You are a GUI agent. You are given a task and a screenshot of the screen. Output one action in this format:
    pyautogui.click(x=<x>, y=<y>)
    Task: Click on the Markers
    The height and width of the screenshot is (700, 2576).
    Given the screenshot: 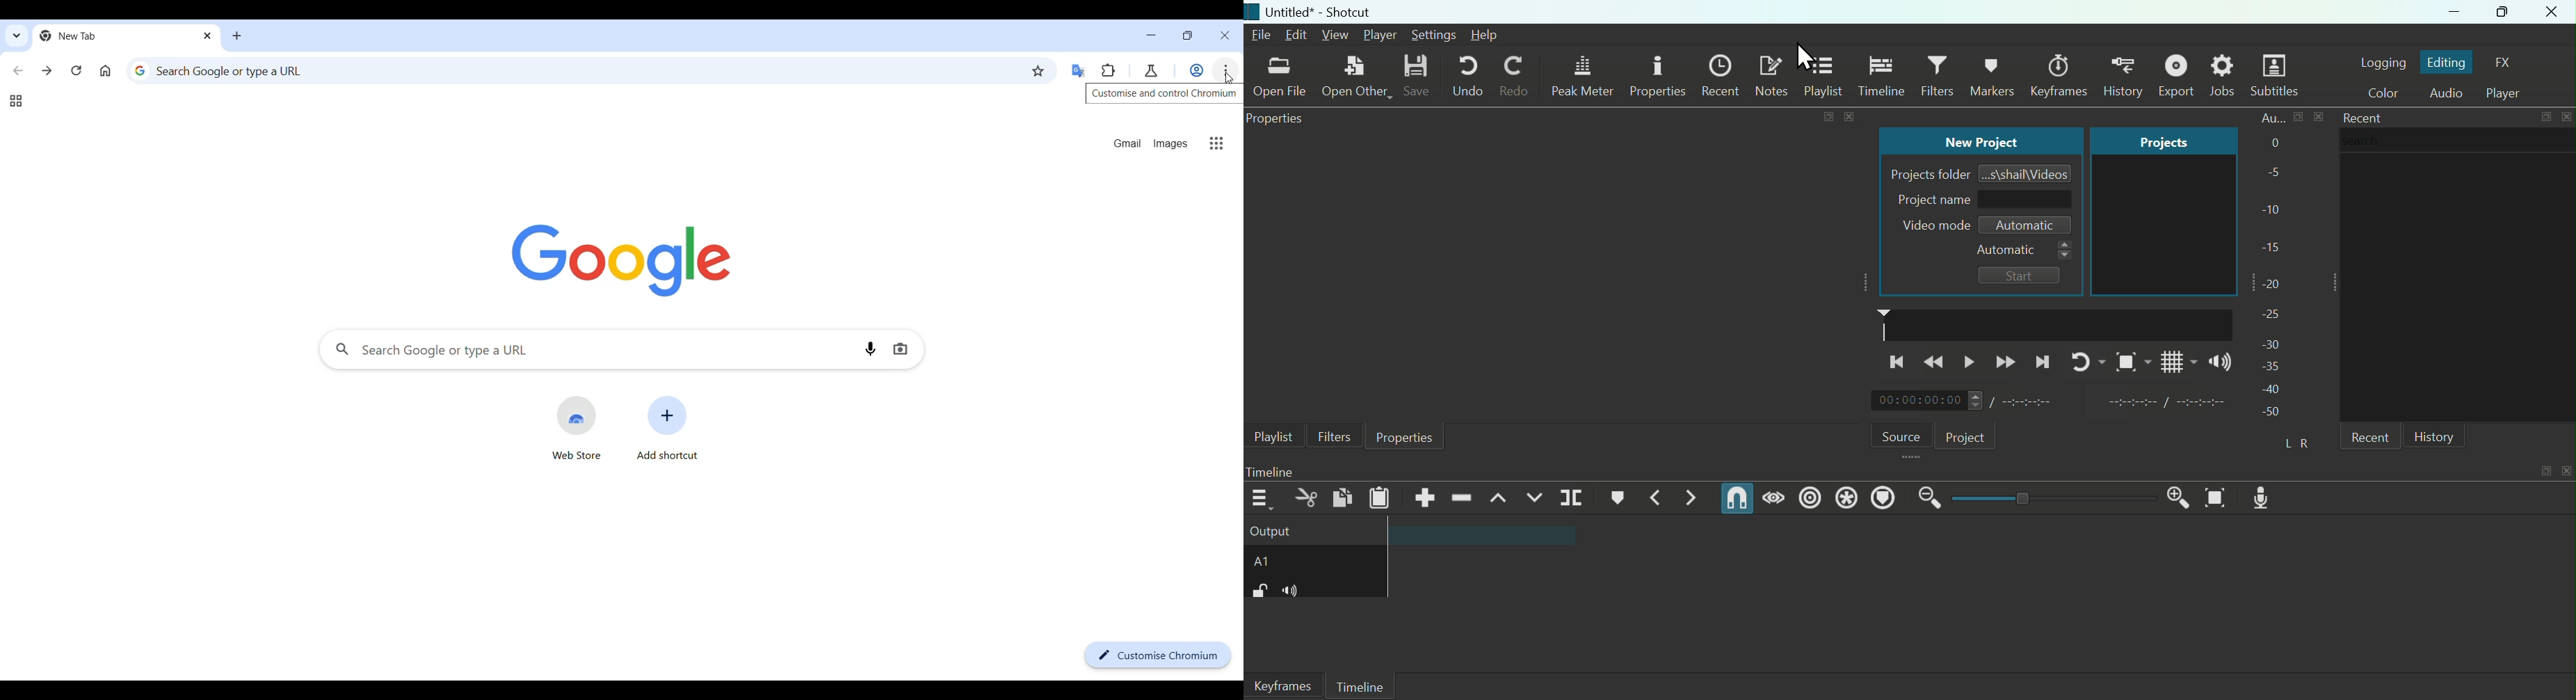 What is the action you would take?
    pyautogui.click(x=2059, y=70)
    